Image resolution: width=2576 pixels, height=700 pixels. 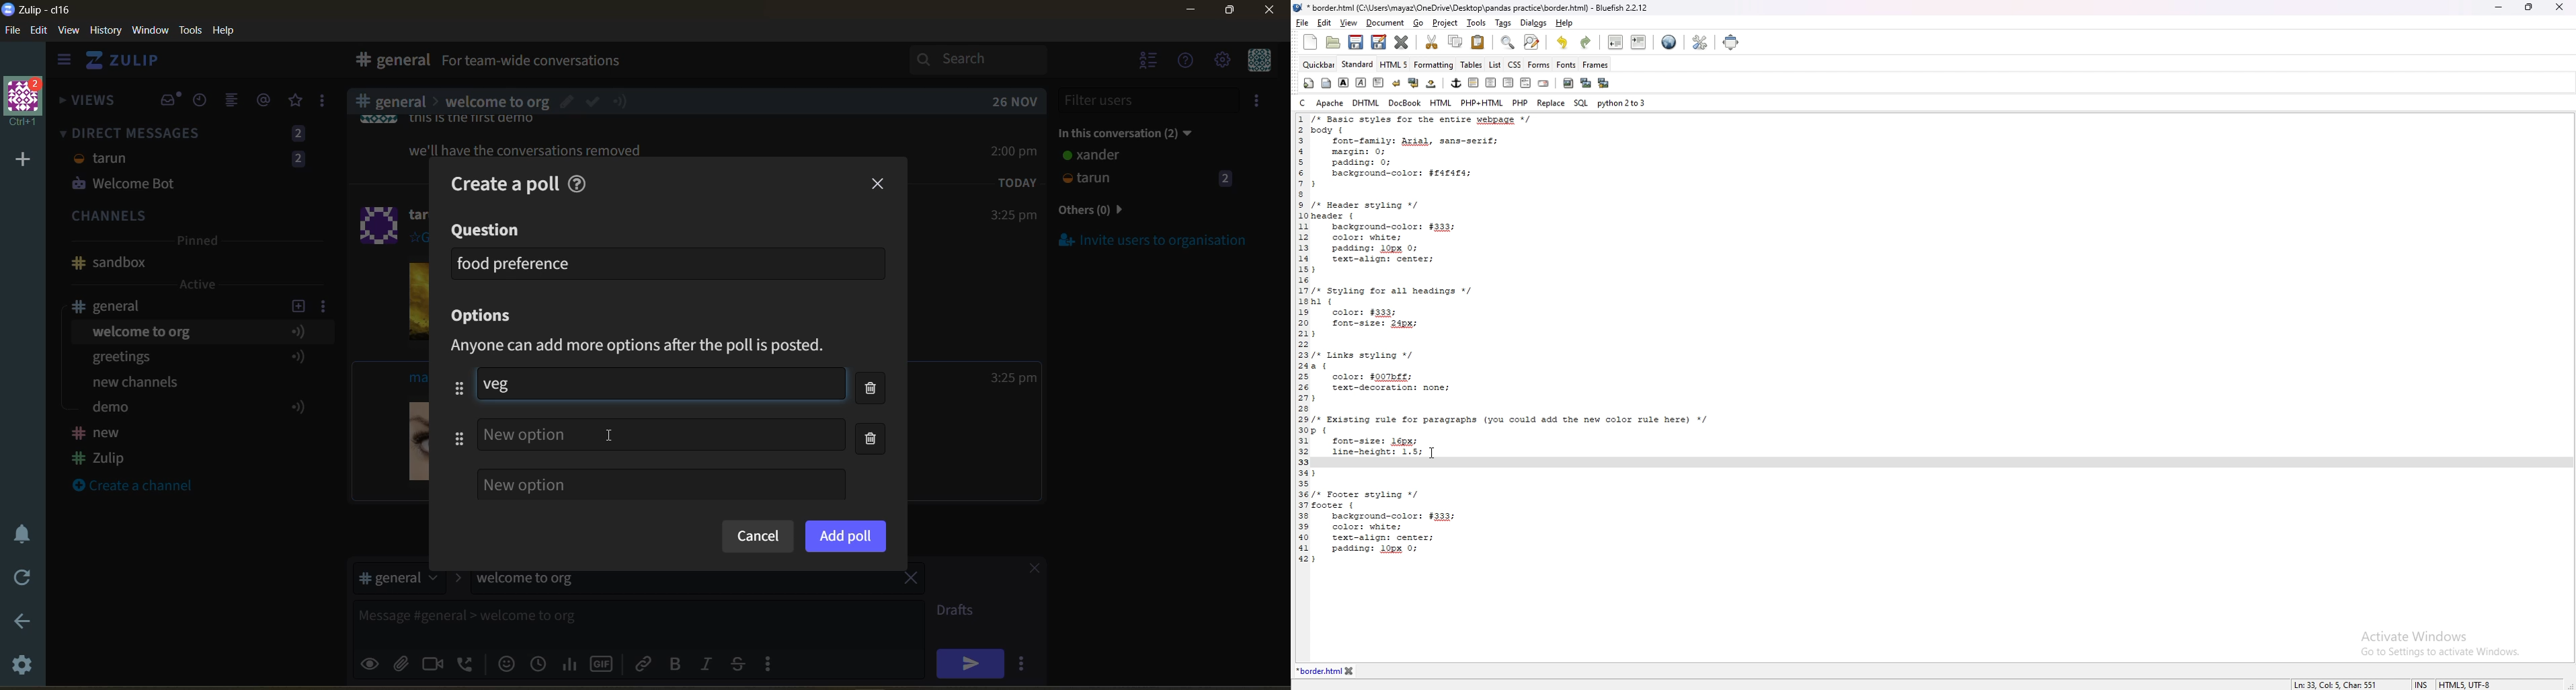 I want to click on Cursor, so click(x=1432, y=453).